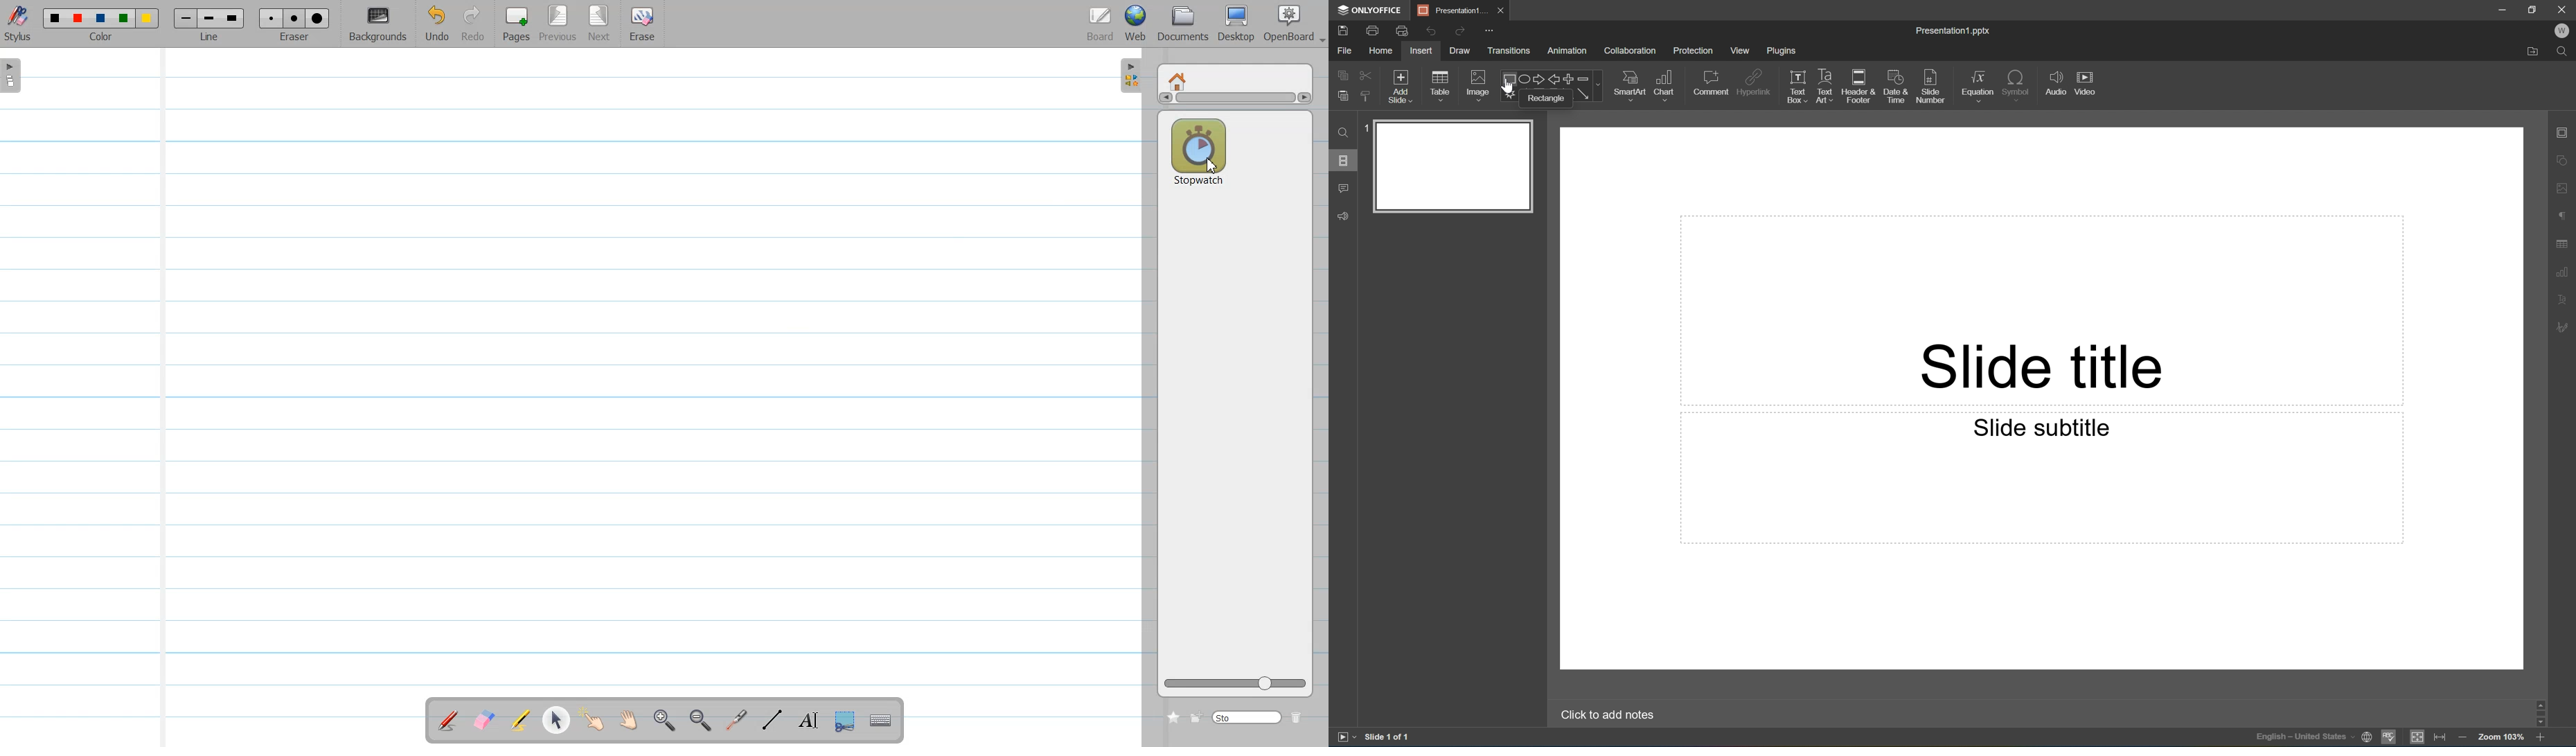  Describe the element at coordinates (2544, 737) in the screenshot. I see `Zoom in` at that location.